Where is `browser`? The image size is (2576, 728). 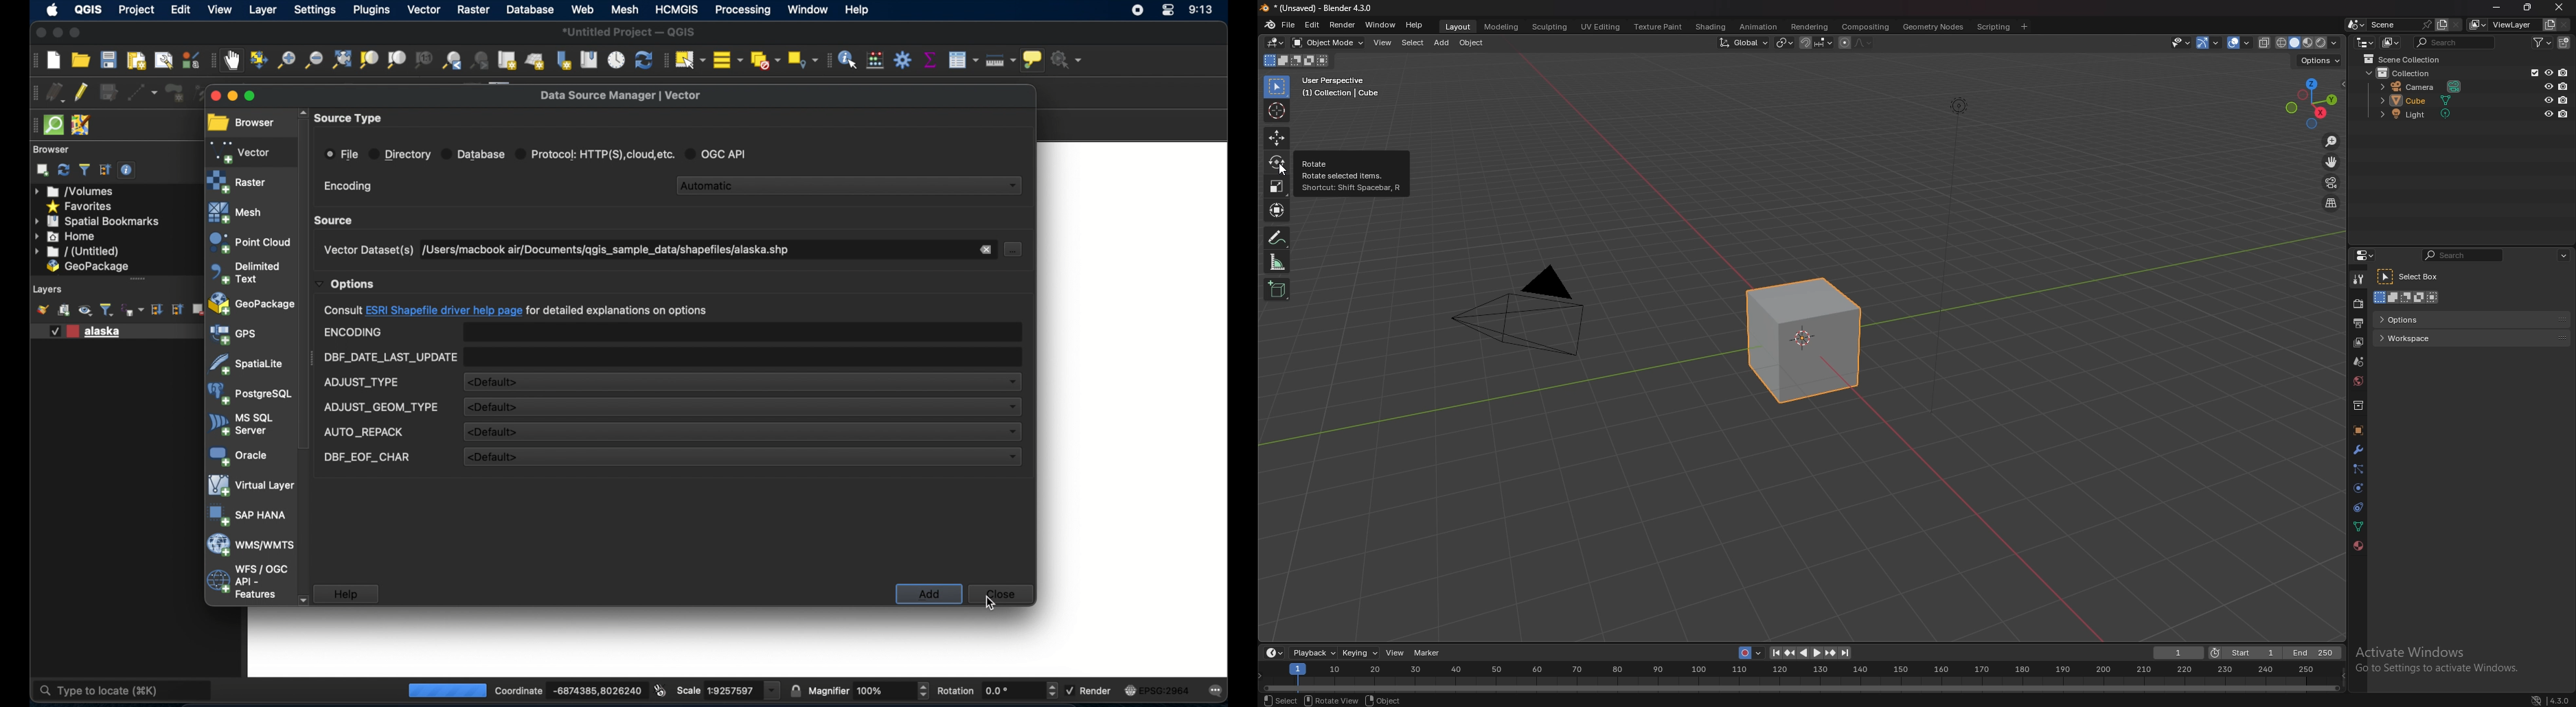 browser is located at coordinates (54, 149).